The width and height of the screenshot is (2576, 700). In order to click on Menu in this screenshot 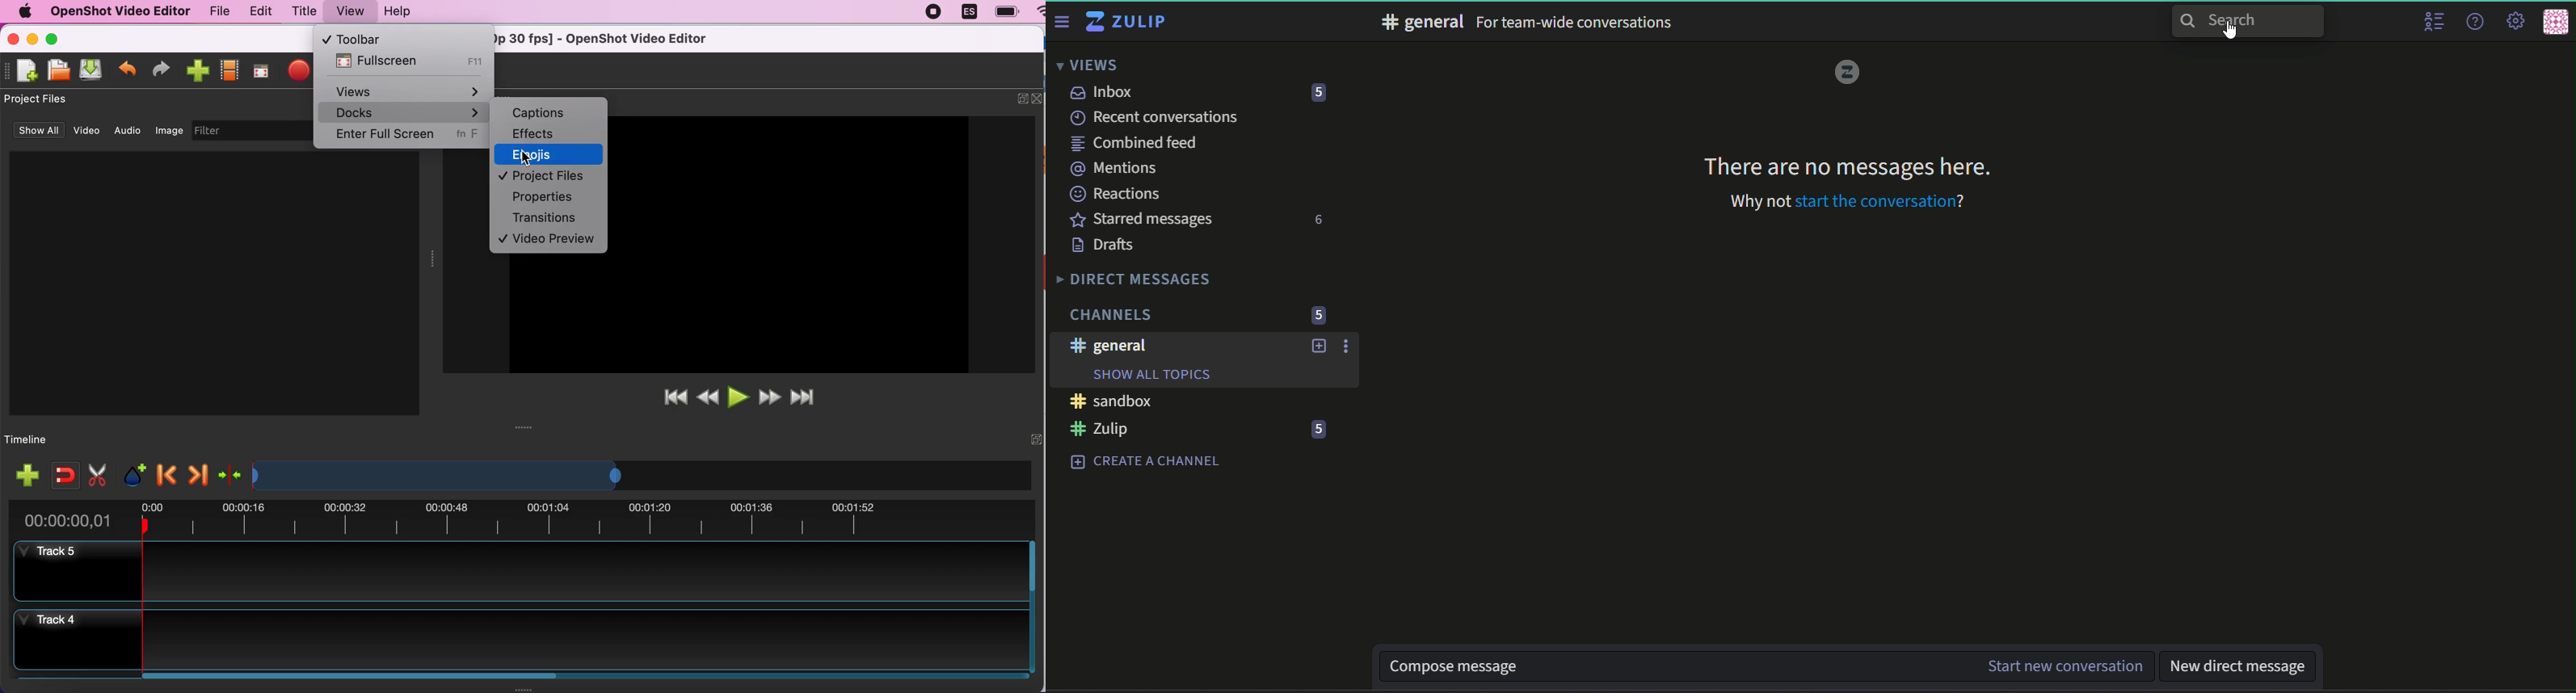, I will do `click(1061, 21)`.